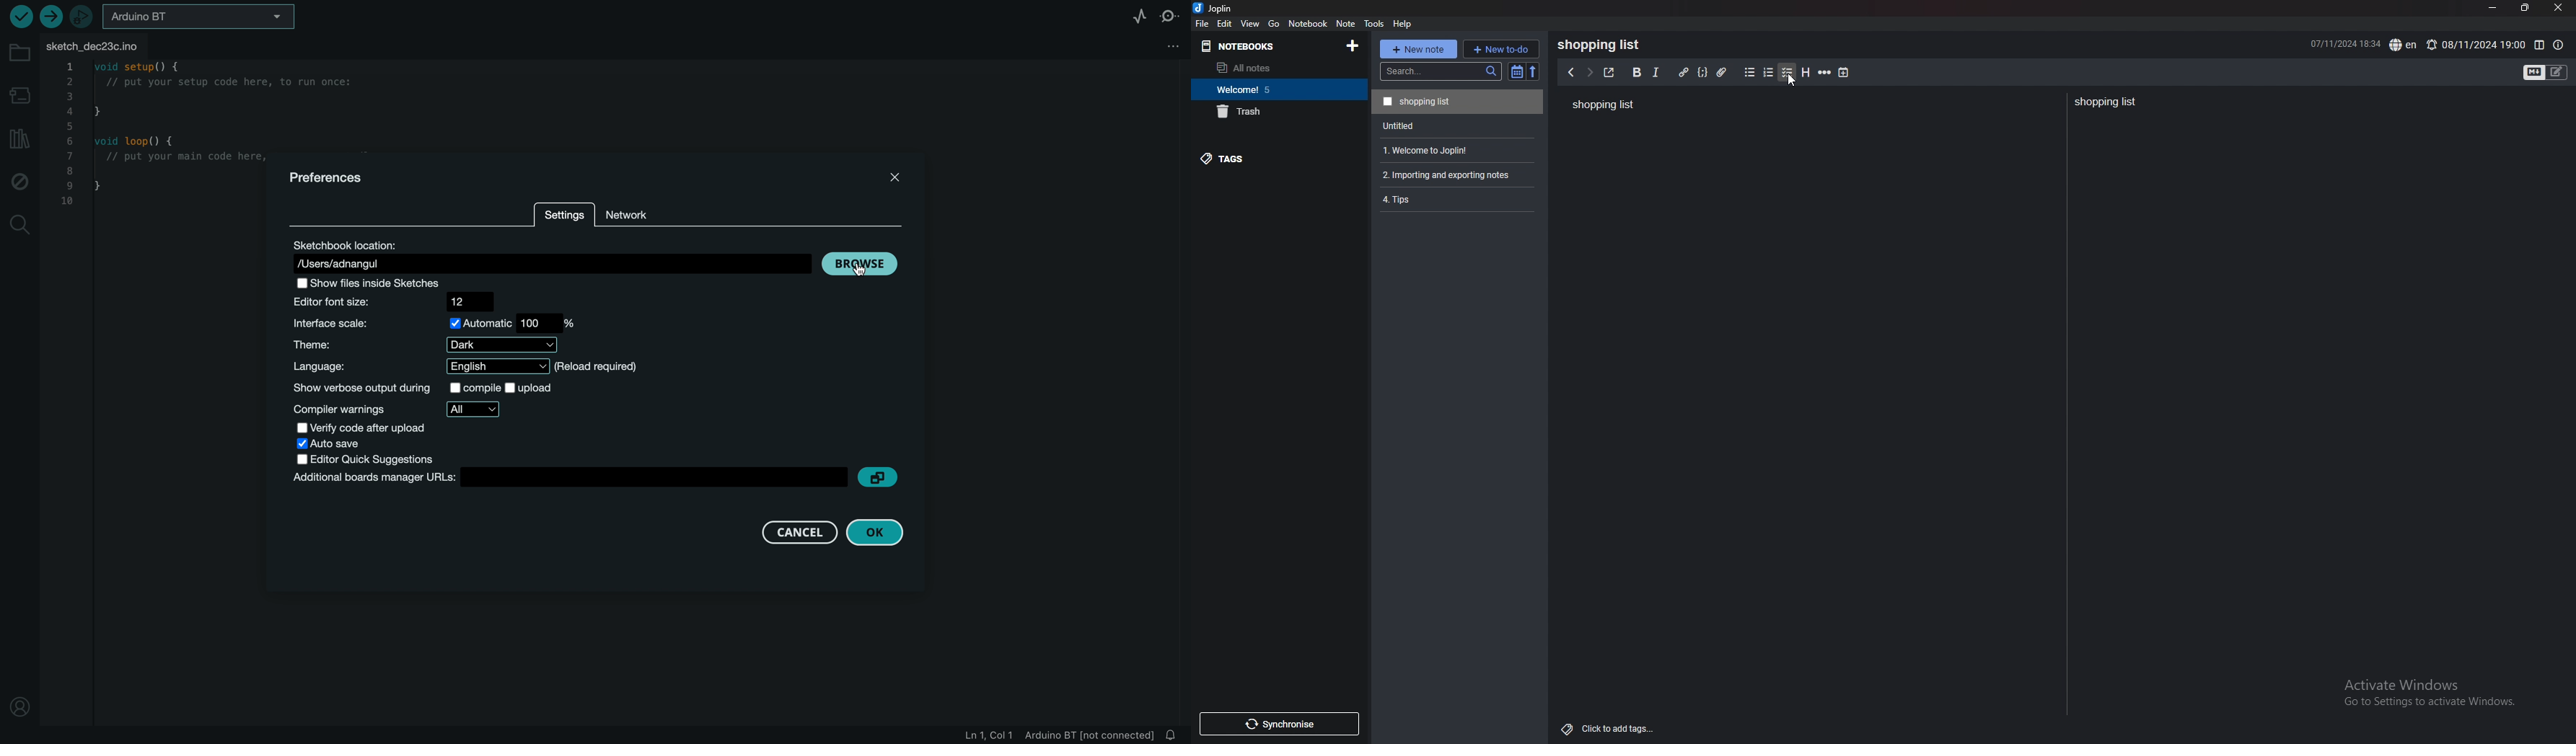 The width and height of the screenshot is (2576, 756). Describe the element at coordinates (1769, 73) in the screenshot. I see `numbered list` at that location.